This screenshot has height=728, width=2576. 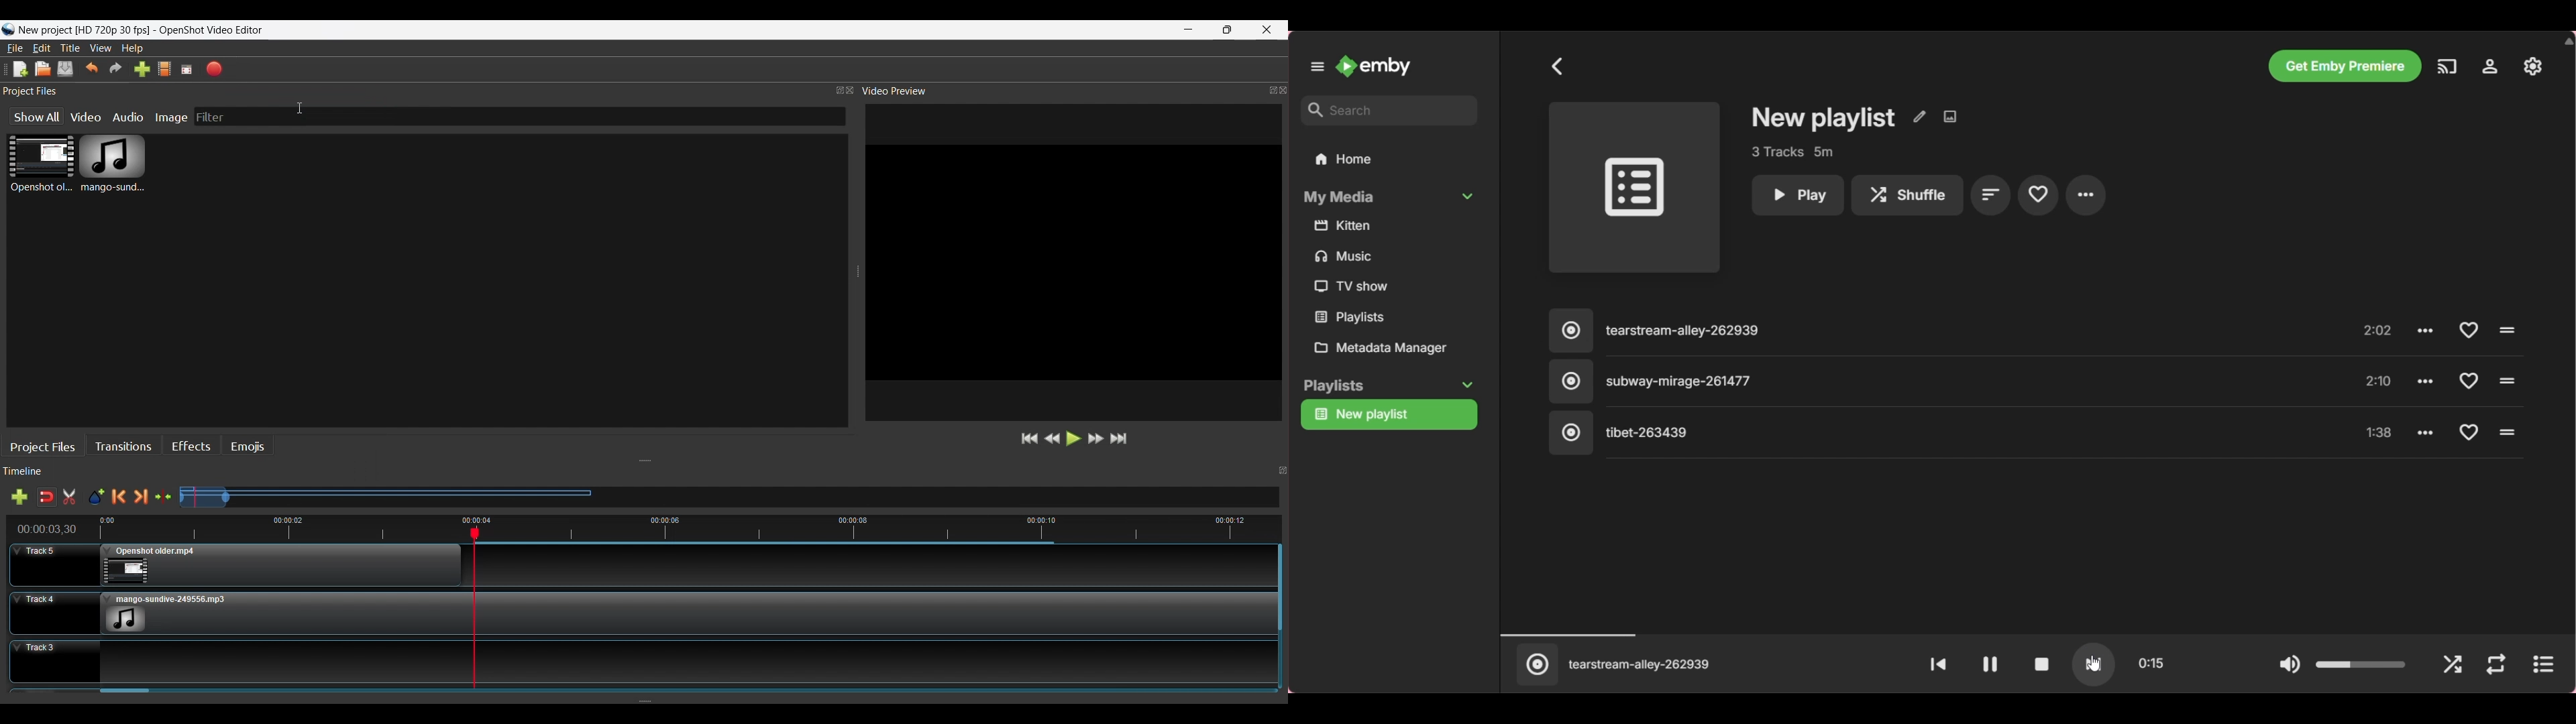 What do you see at coordinates (1635, 186) in the screenshot?
I see `Image space for song` at bounding box center [1635, 186].